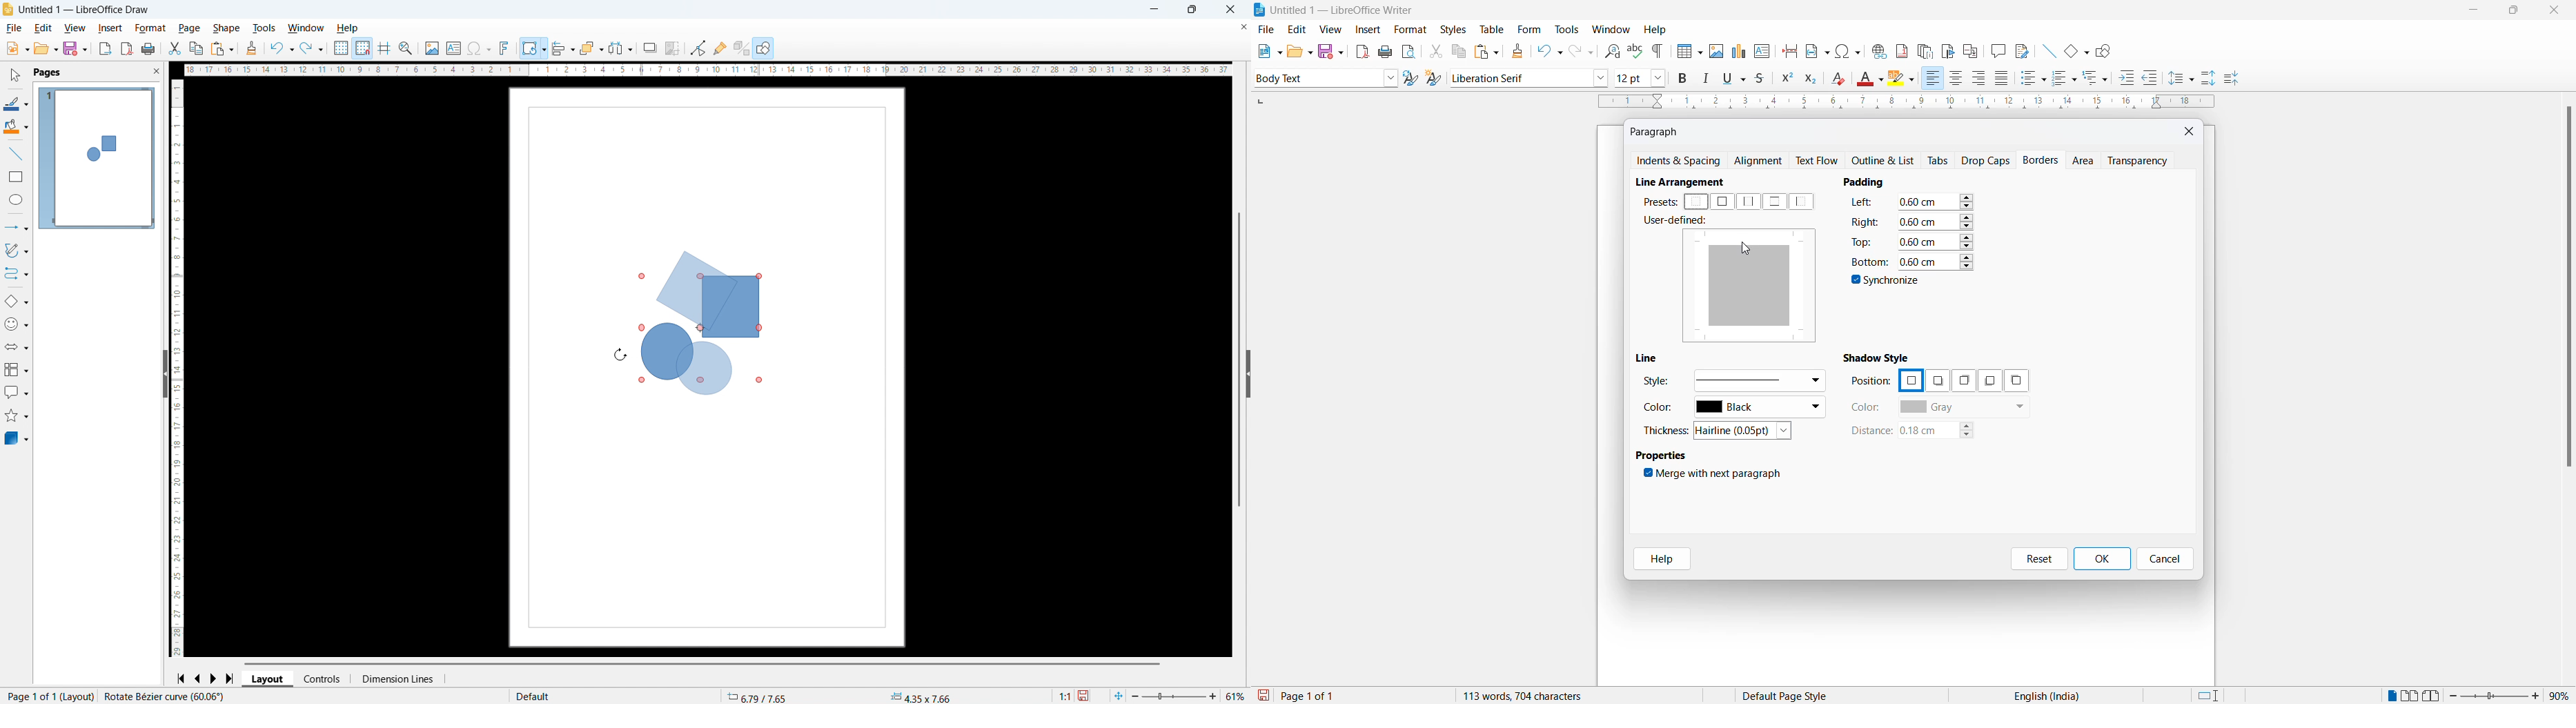 The image size is (2576, 728). Describe the element at coordinates (111, 28) in the screenshot. I see `Insert ` at that location.